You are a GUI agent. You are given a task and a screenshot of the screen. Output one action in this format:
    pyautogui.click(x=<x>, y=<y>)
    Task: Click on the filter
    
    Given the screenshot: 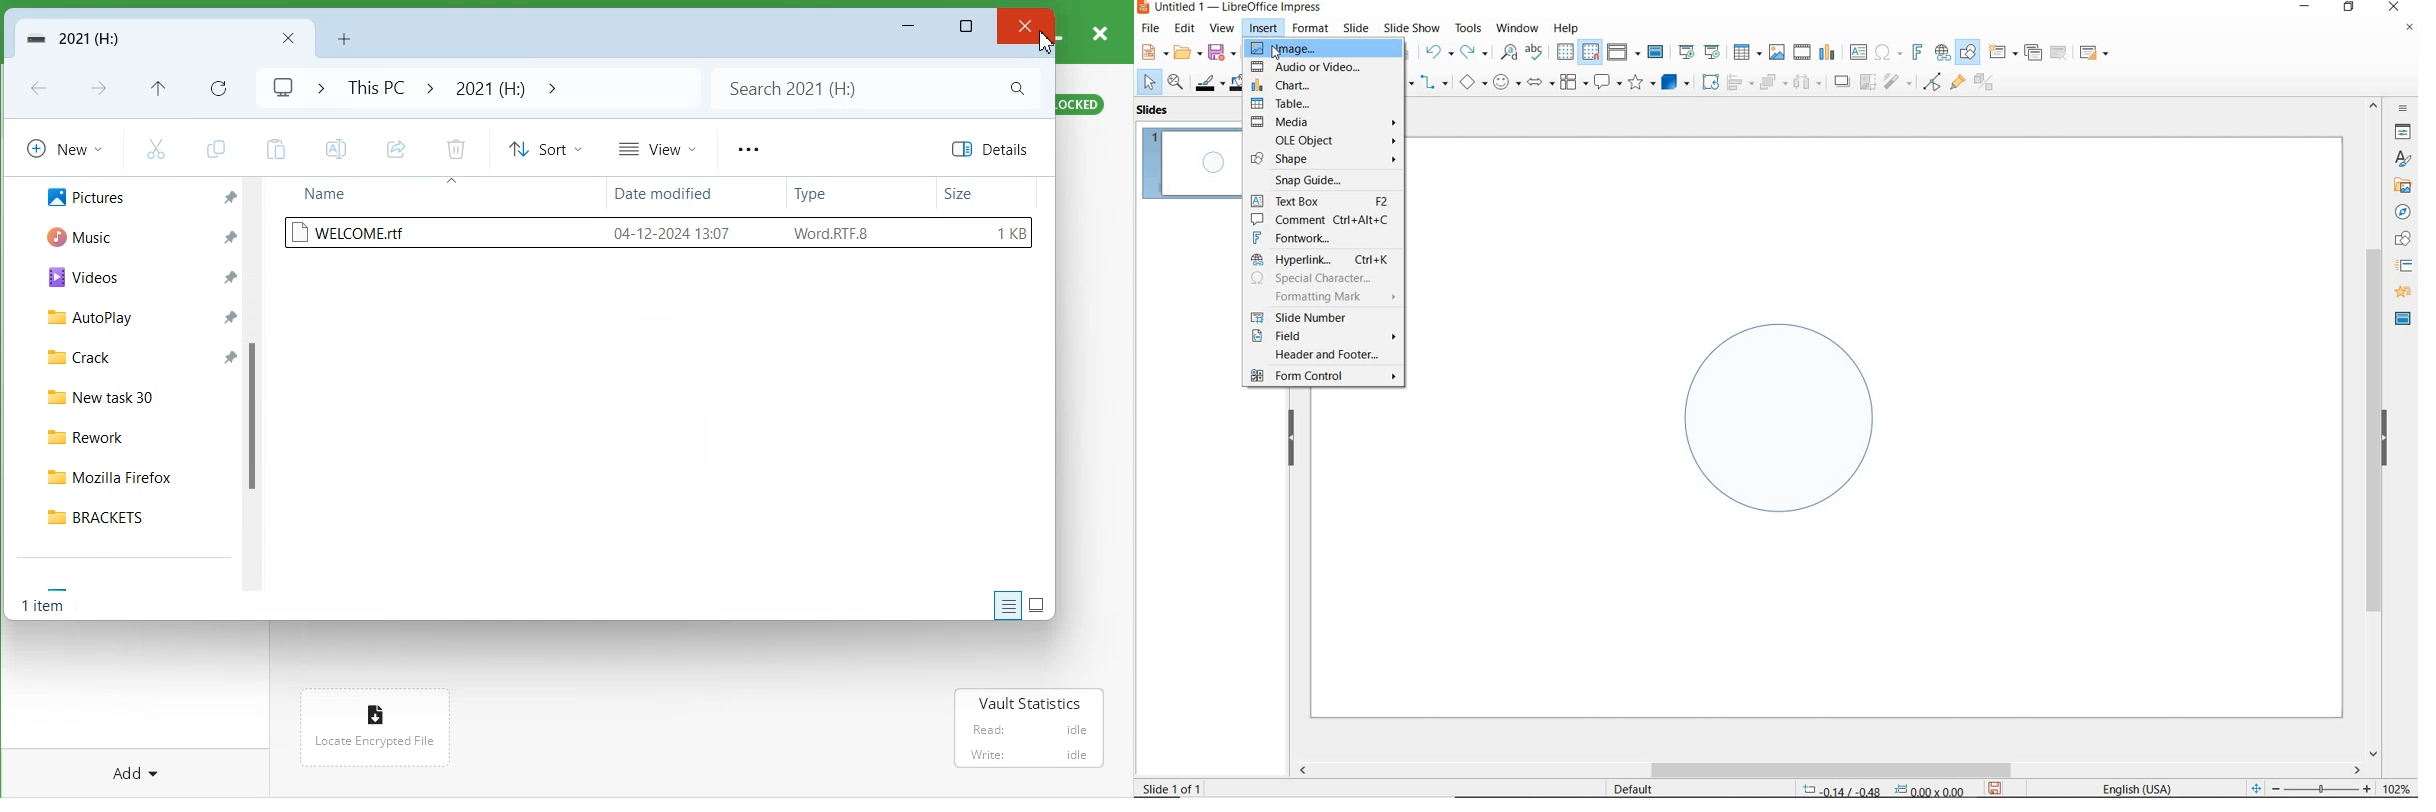 What is the action you would take?
    pyautogui.click(x=1899, y=79)
    